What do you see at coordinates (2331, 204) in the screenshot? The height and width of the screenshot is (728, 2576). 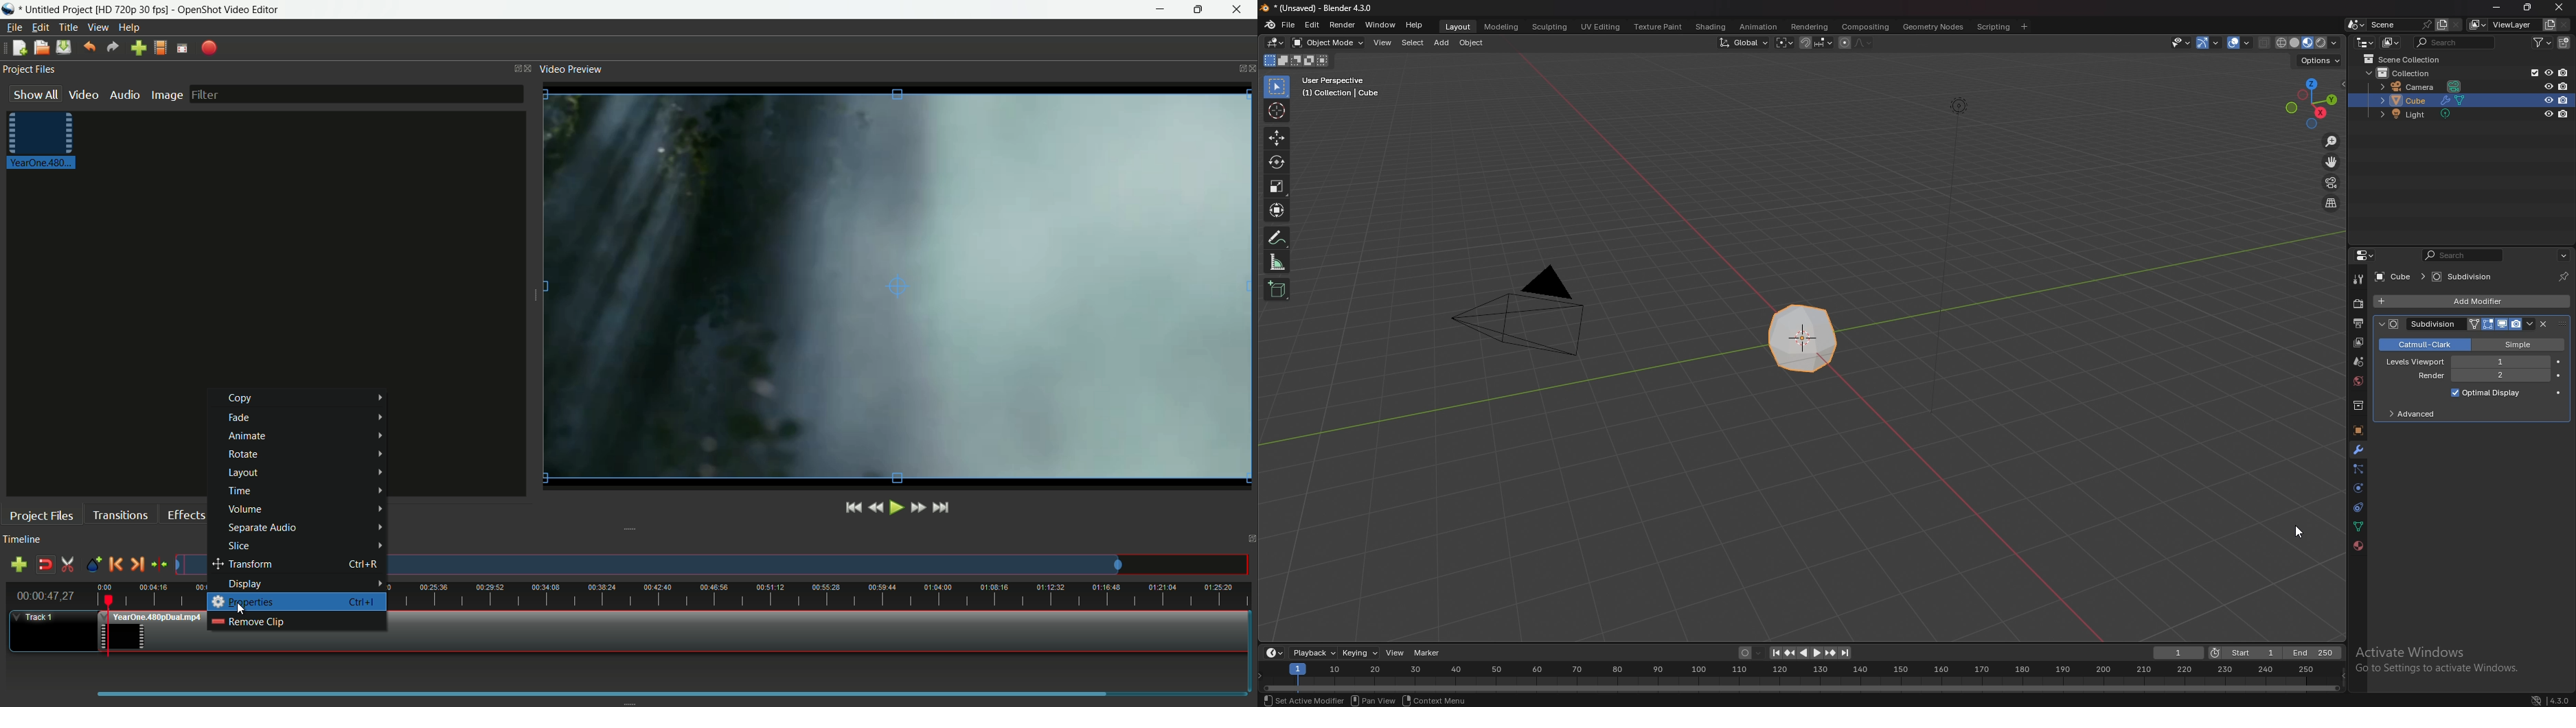 I see `perspective/orthographic` at bounding box center [2331, 204].